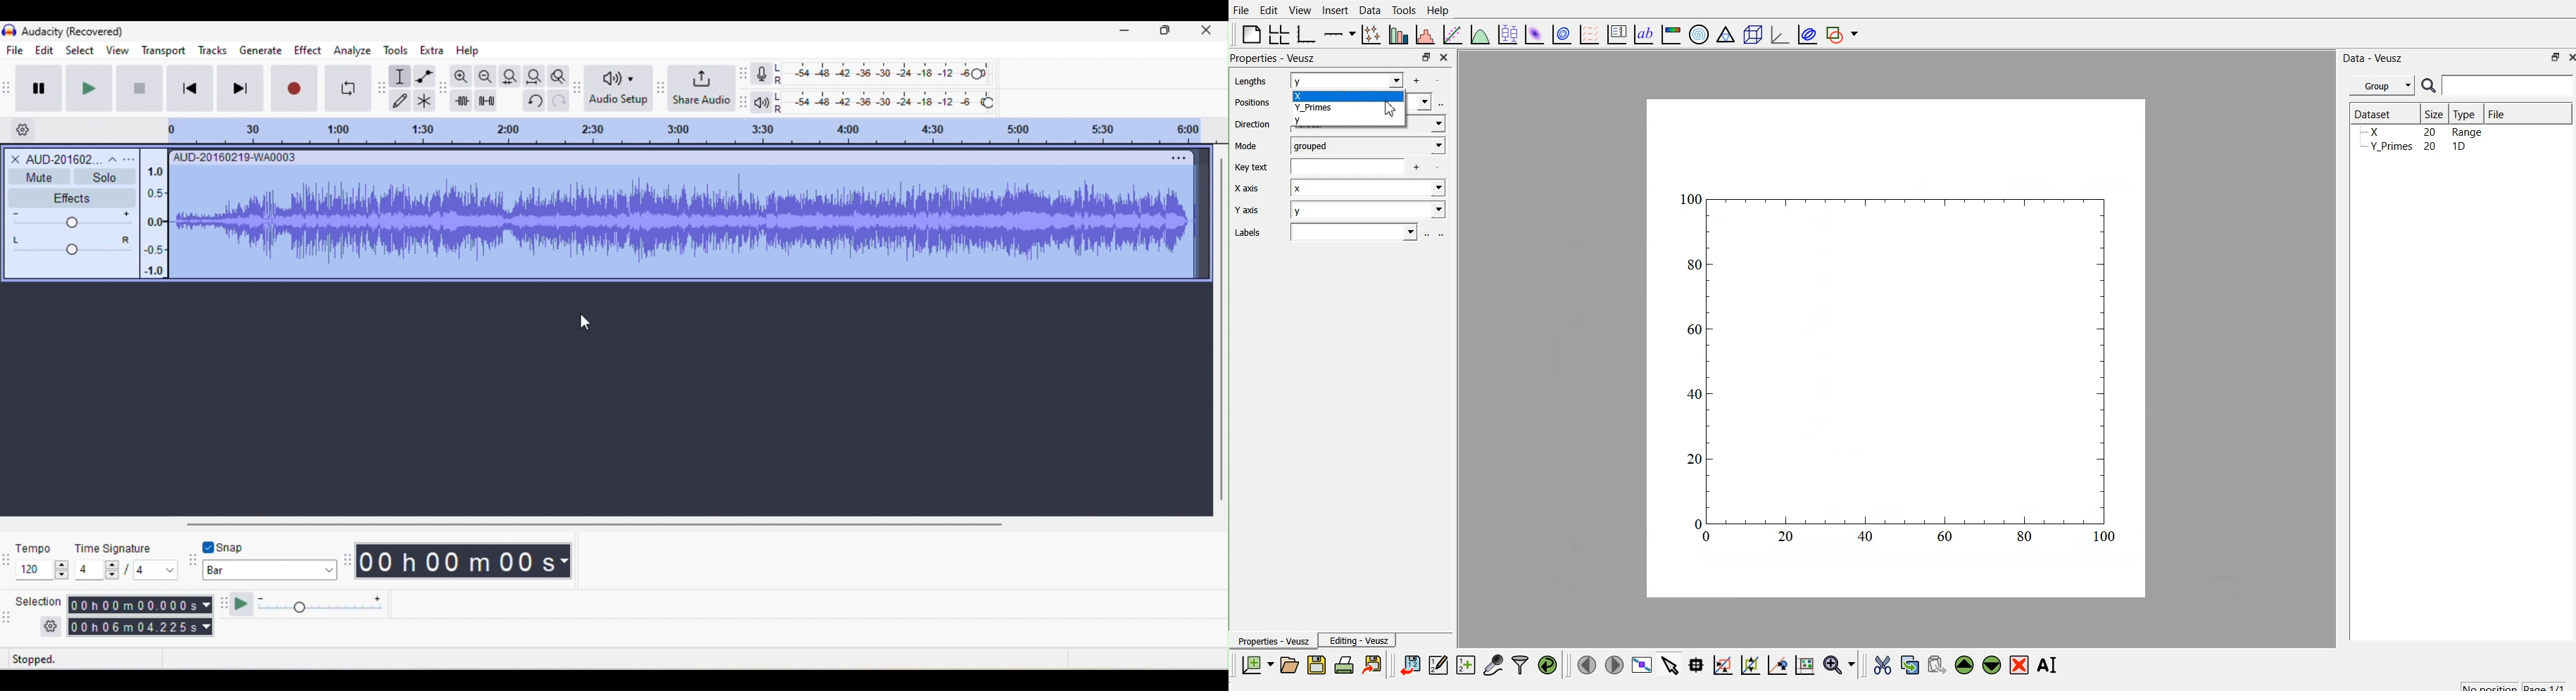  I want to click on draw rectangle to zoom, so click(1722, 664).